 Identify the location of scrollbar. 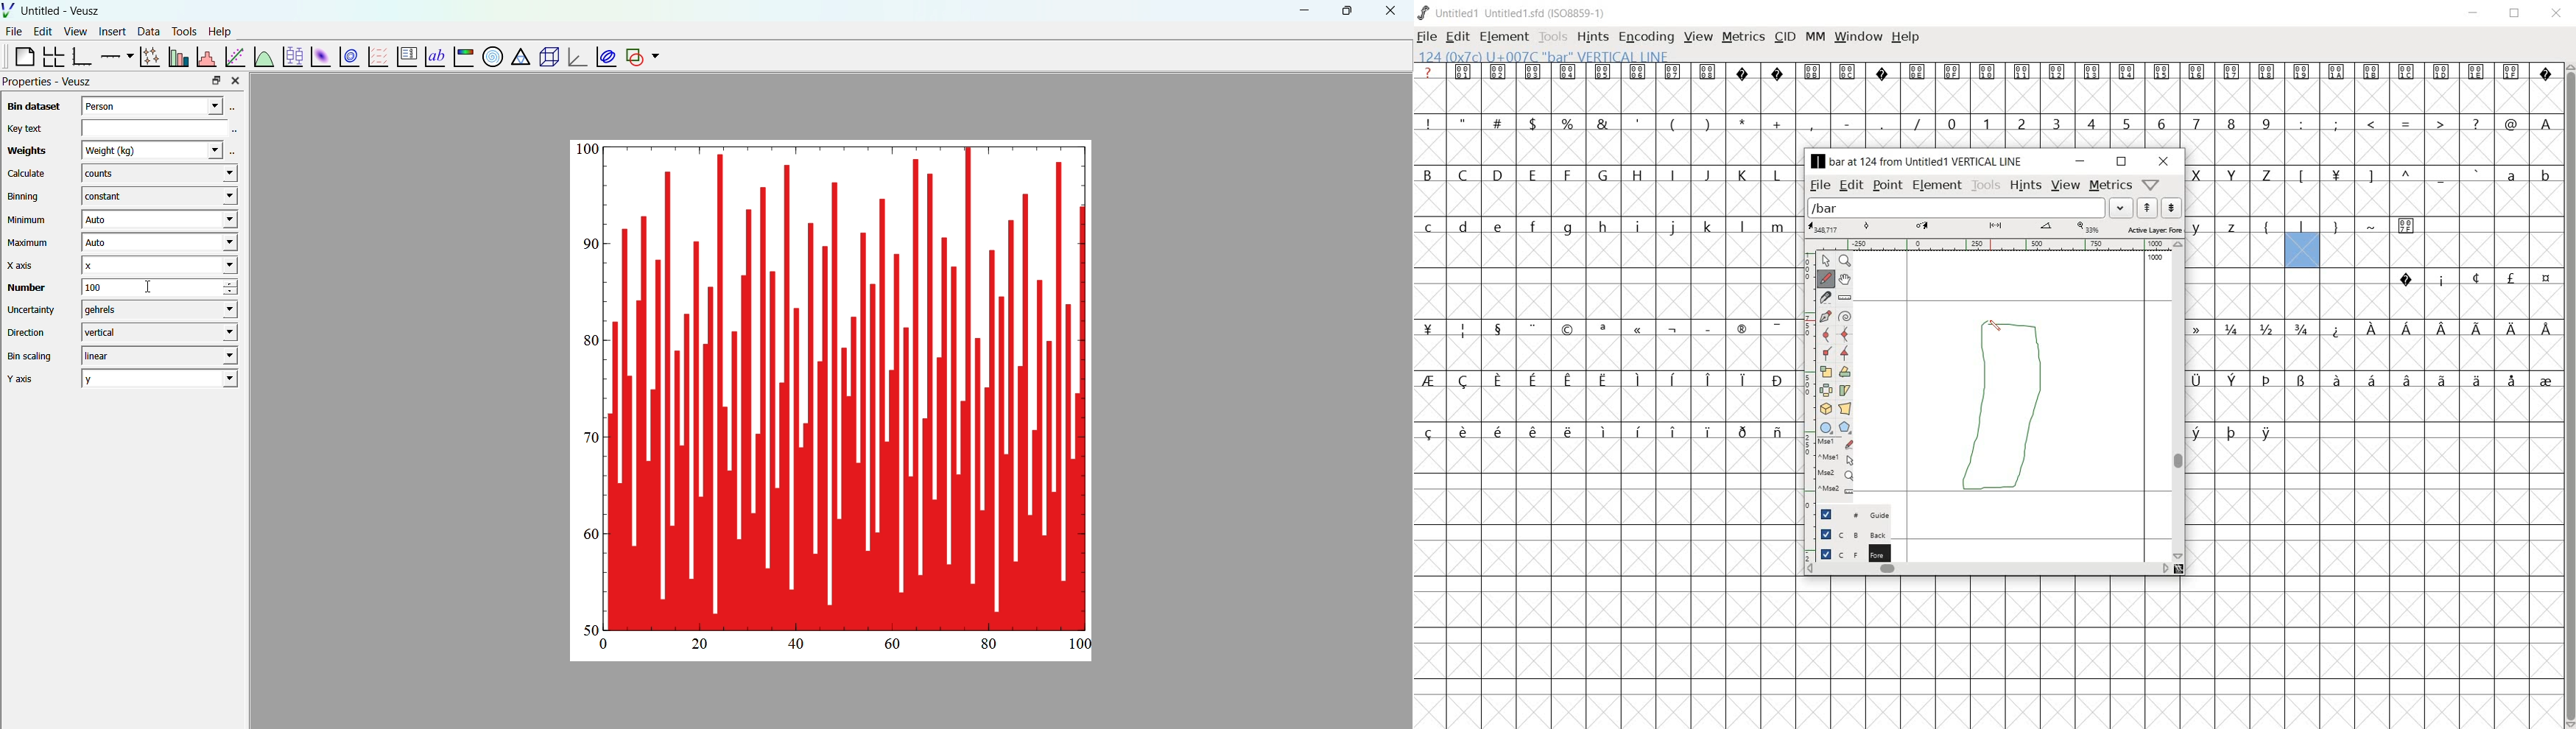
(1988, 568).